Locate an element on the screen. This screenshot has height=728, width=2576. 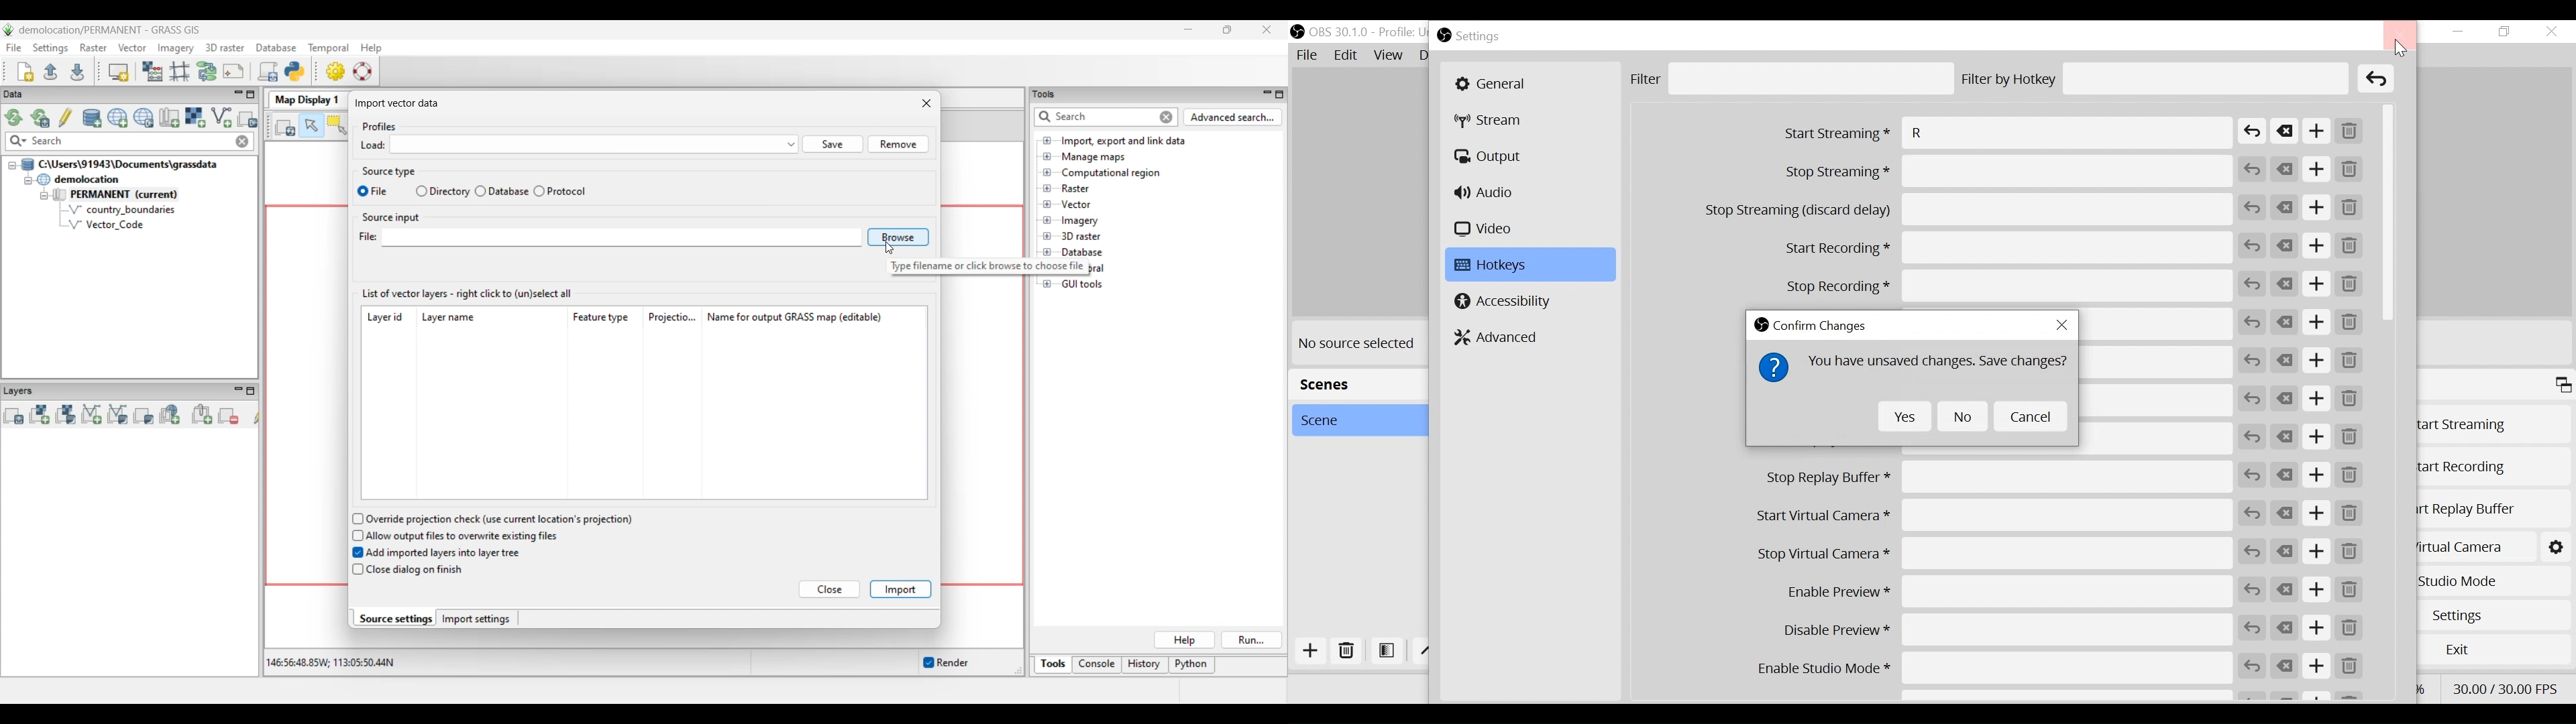
Add is located at coordinates (2318, 591).